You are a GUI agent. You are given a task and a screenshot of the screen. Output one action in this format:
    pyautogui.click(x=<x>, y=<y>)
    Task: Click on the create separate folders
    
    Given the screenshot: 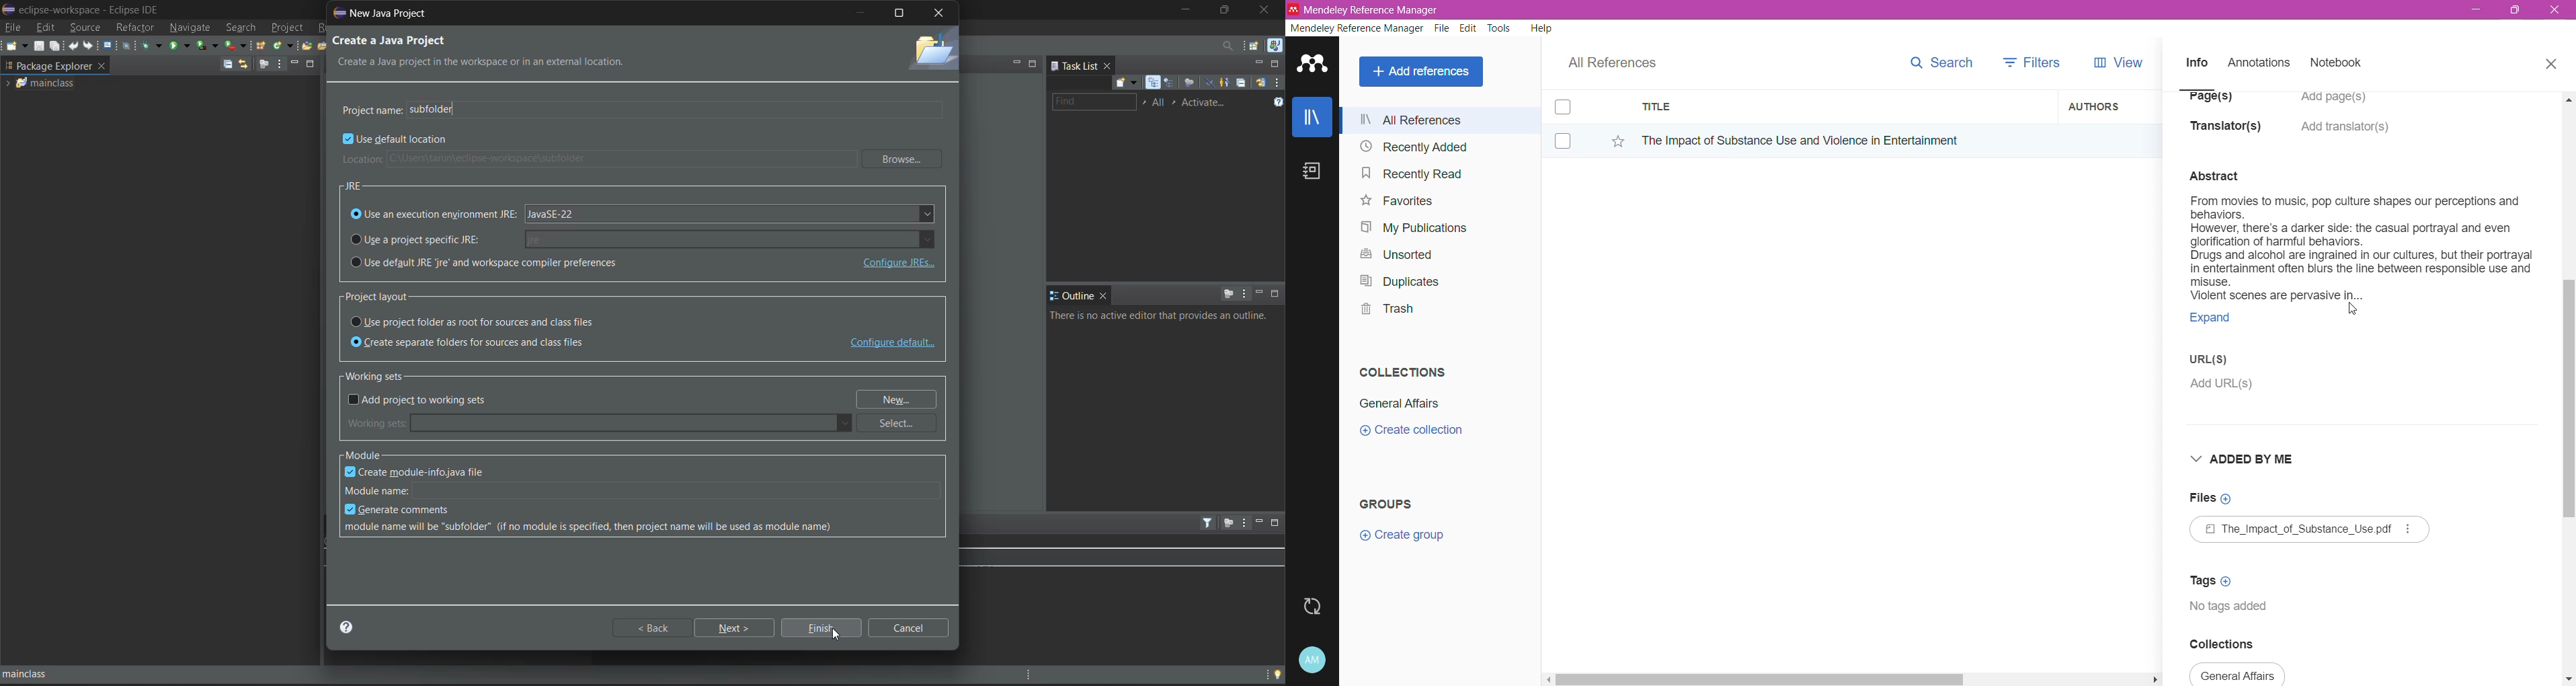 What is the action you would take?
    pyautogui.click(x=477, y=343)
    